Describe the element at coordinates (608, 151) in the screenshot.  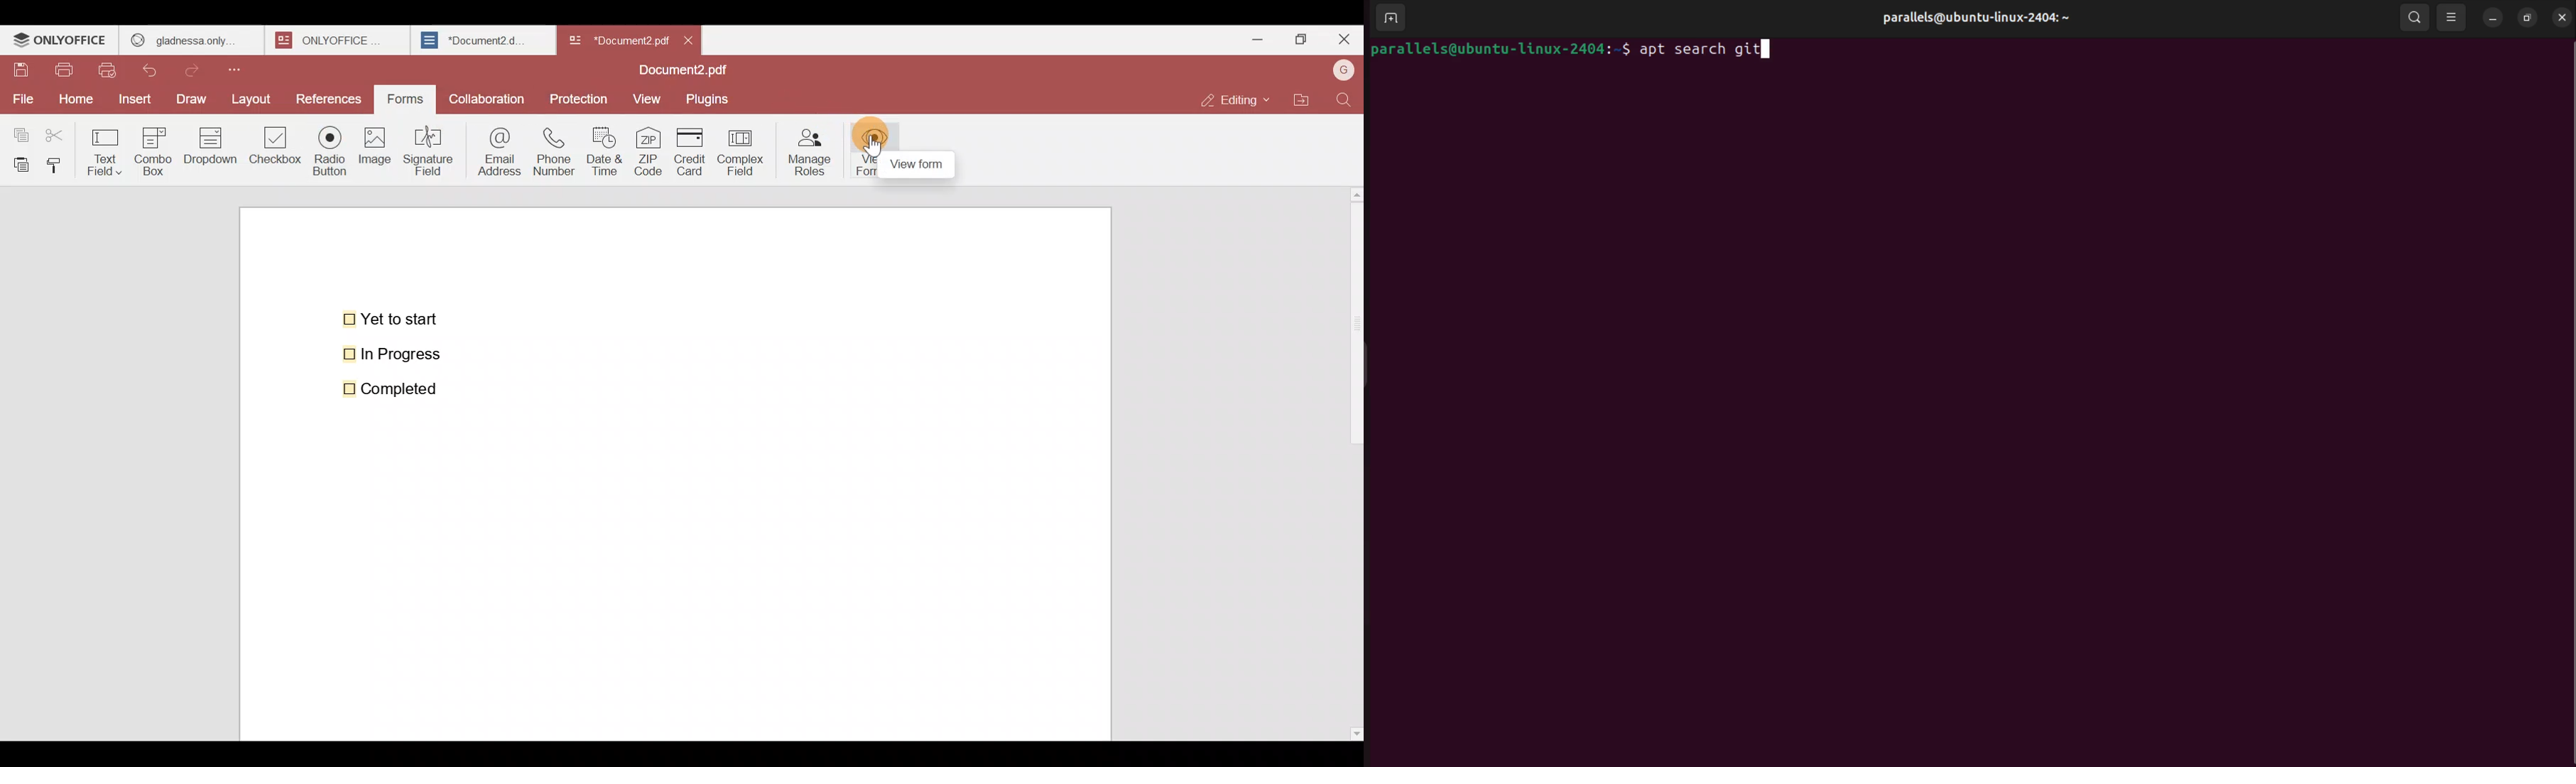
I see `Date & time` at that location.